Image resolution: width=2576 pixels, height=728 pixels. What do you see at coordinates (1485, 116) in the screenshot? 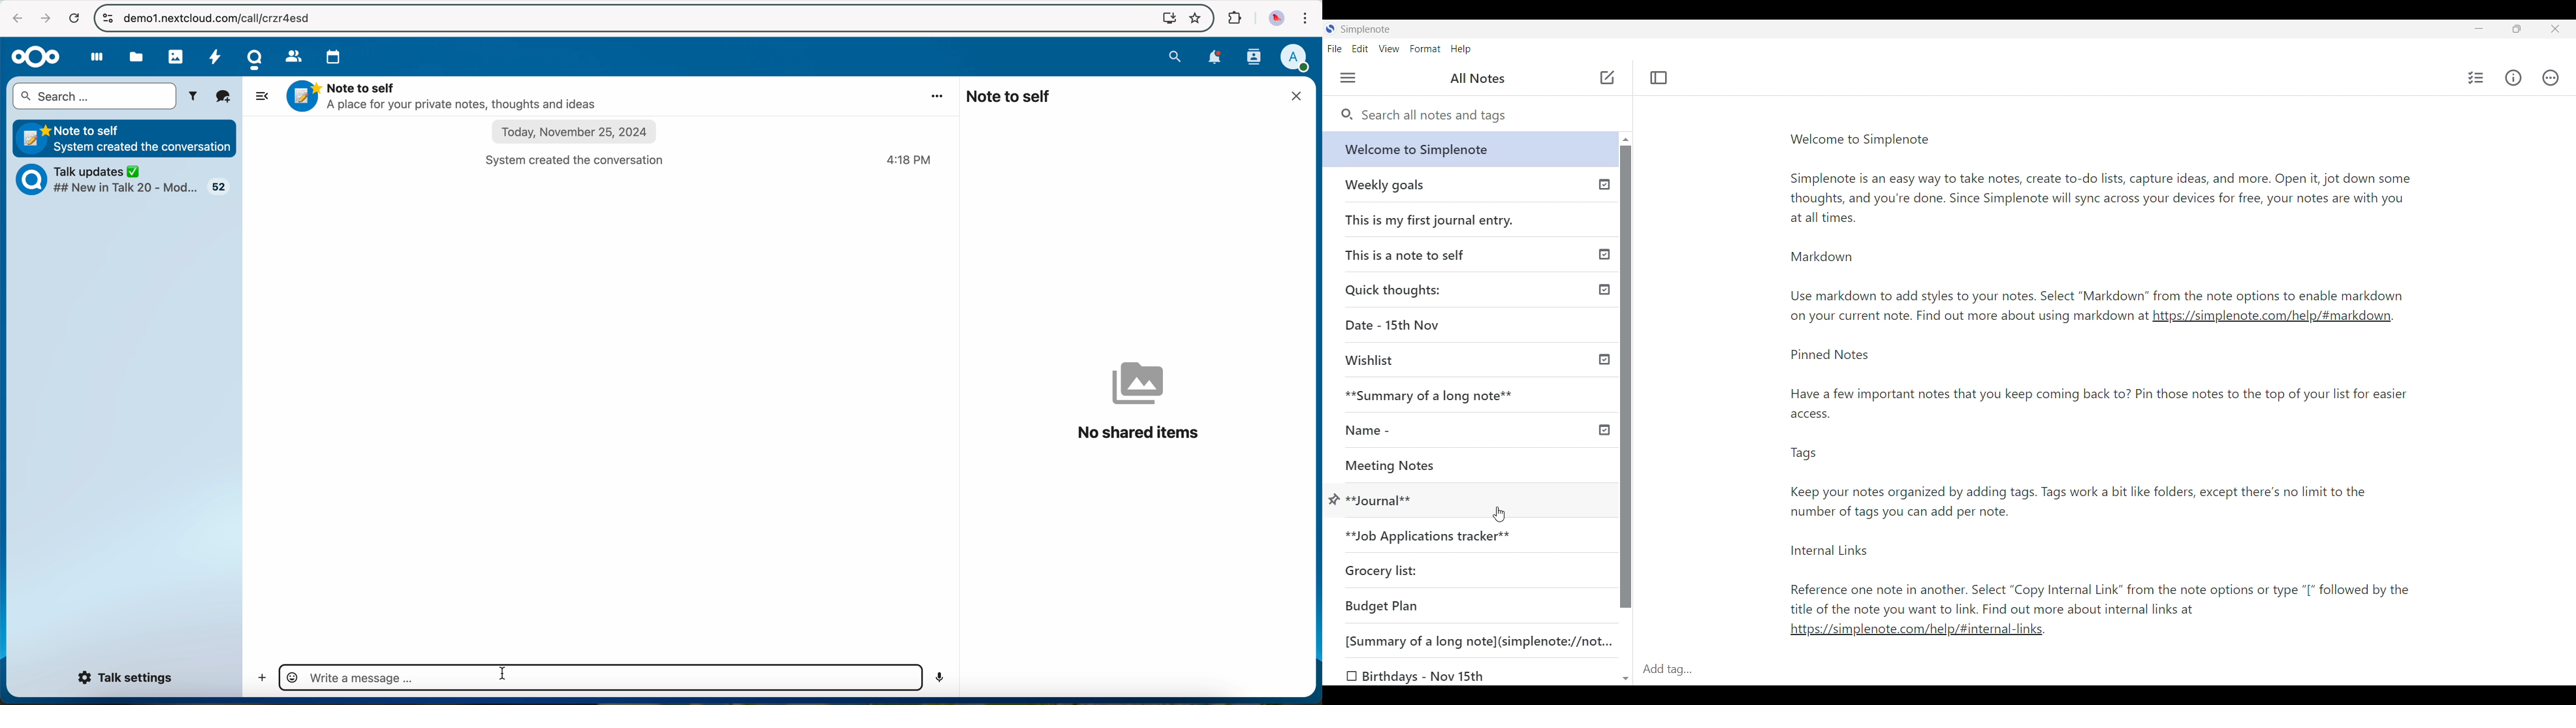
I see `Search all notes and tags` at bounding box center [1485, 116].